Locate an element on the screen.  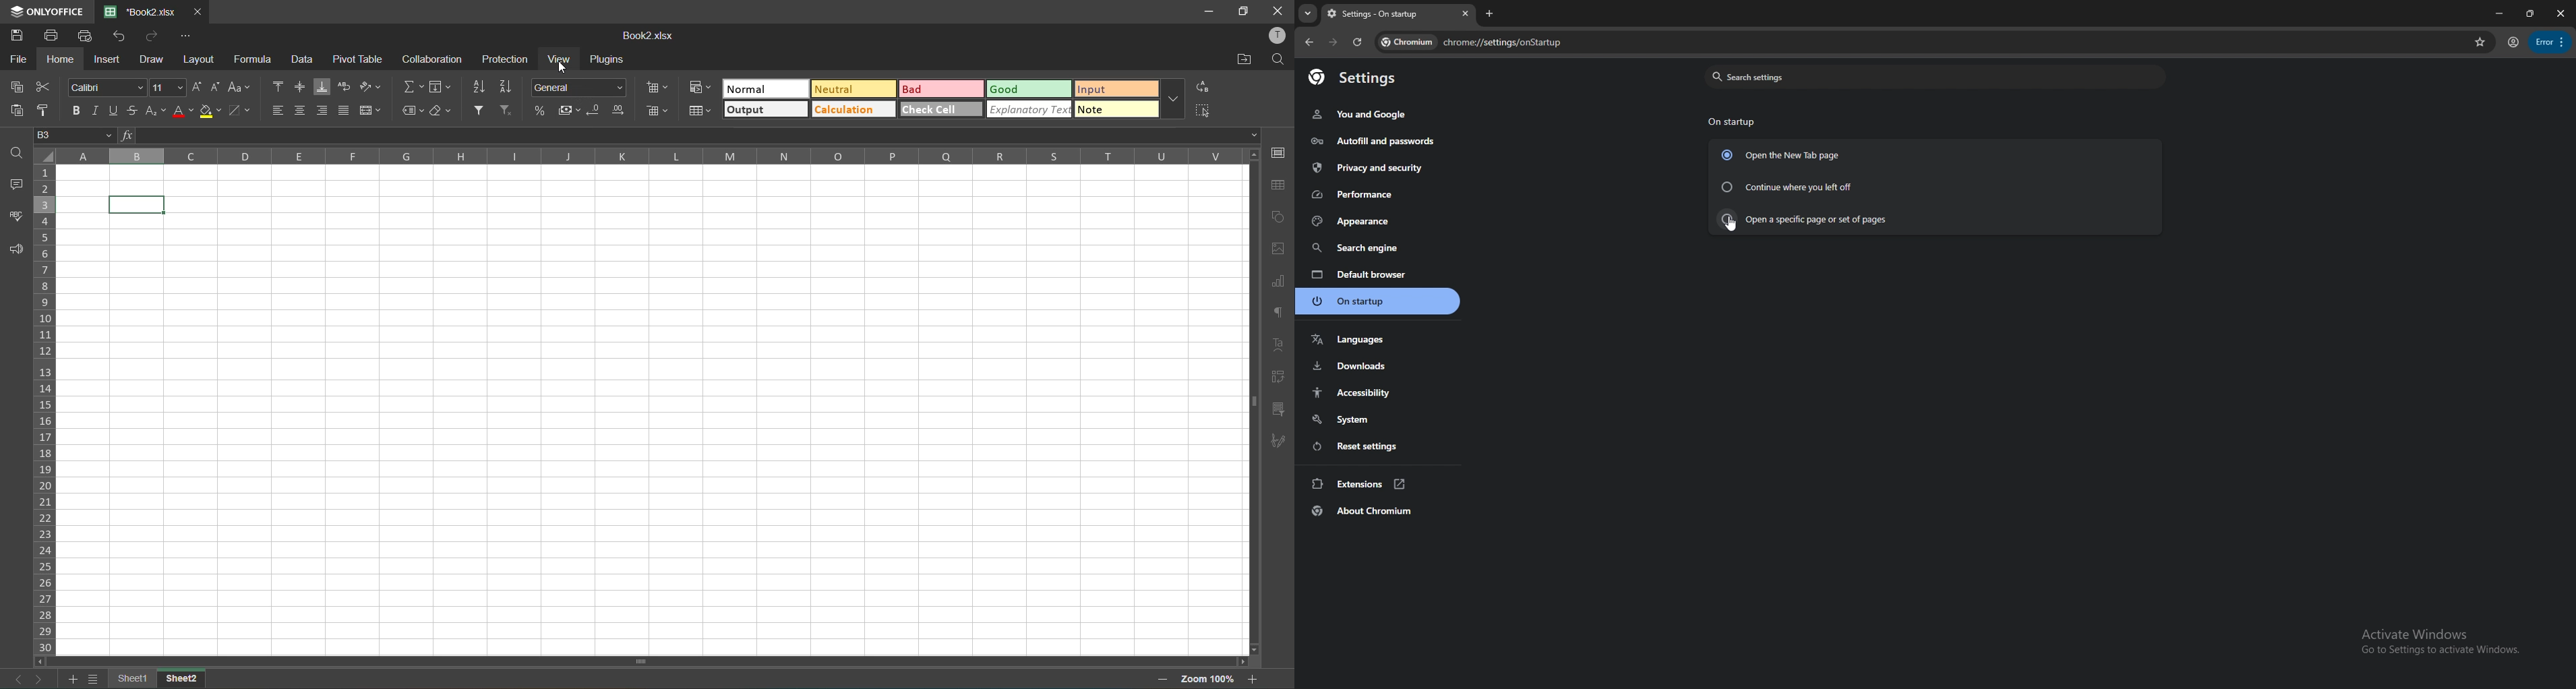
increase decimal is located at coordinates (622, 113).